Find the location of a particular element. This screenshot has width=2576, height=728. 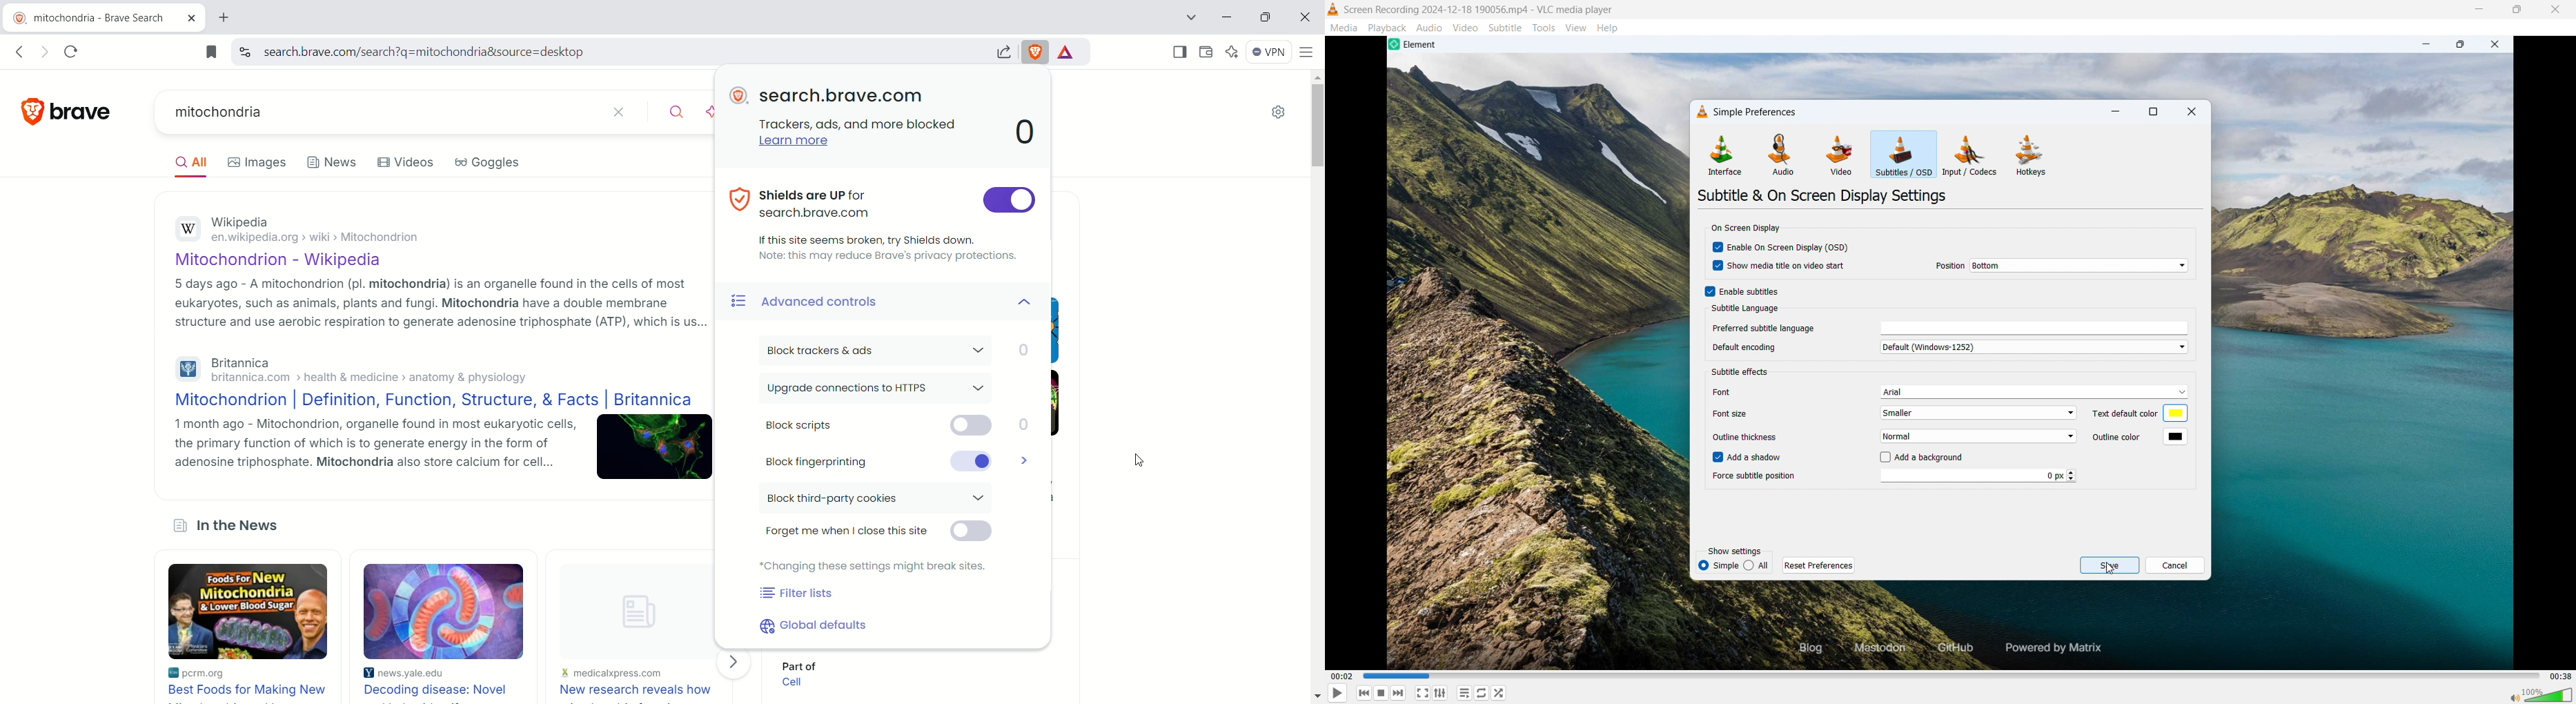

Enable on screen display  is located at coordinates (1791, 248).